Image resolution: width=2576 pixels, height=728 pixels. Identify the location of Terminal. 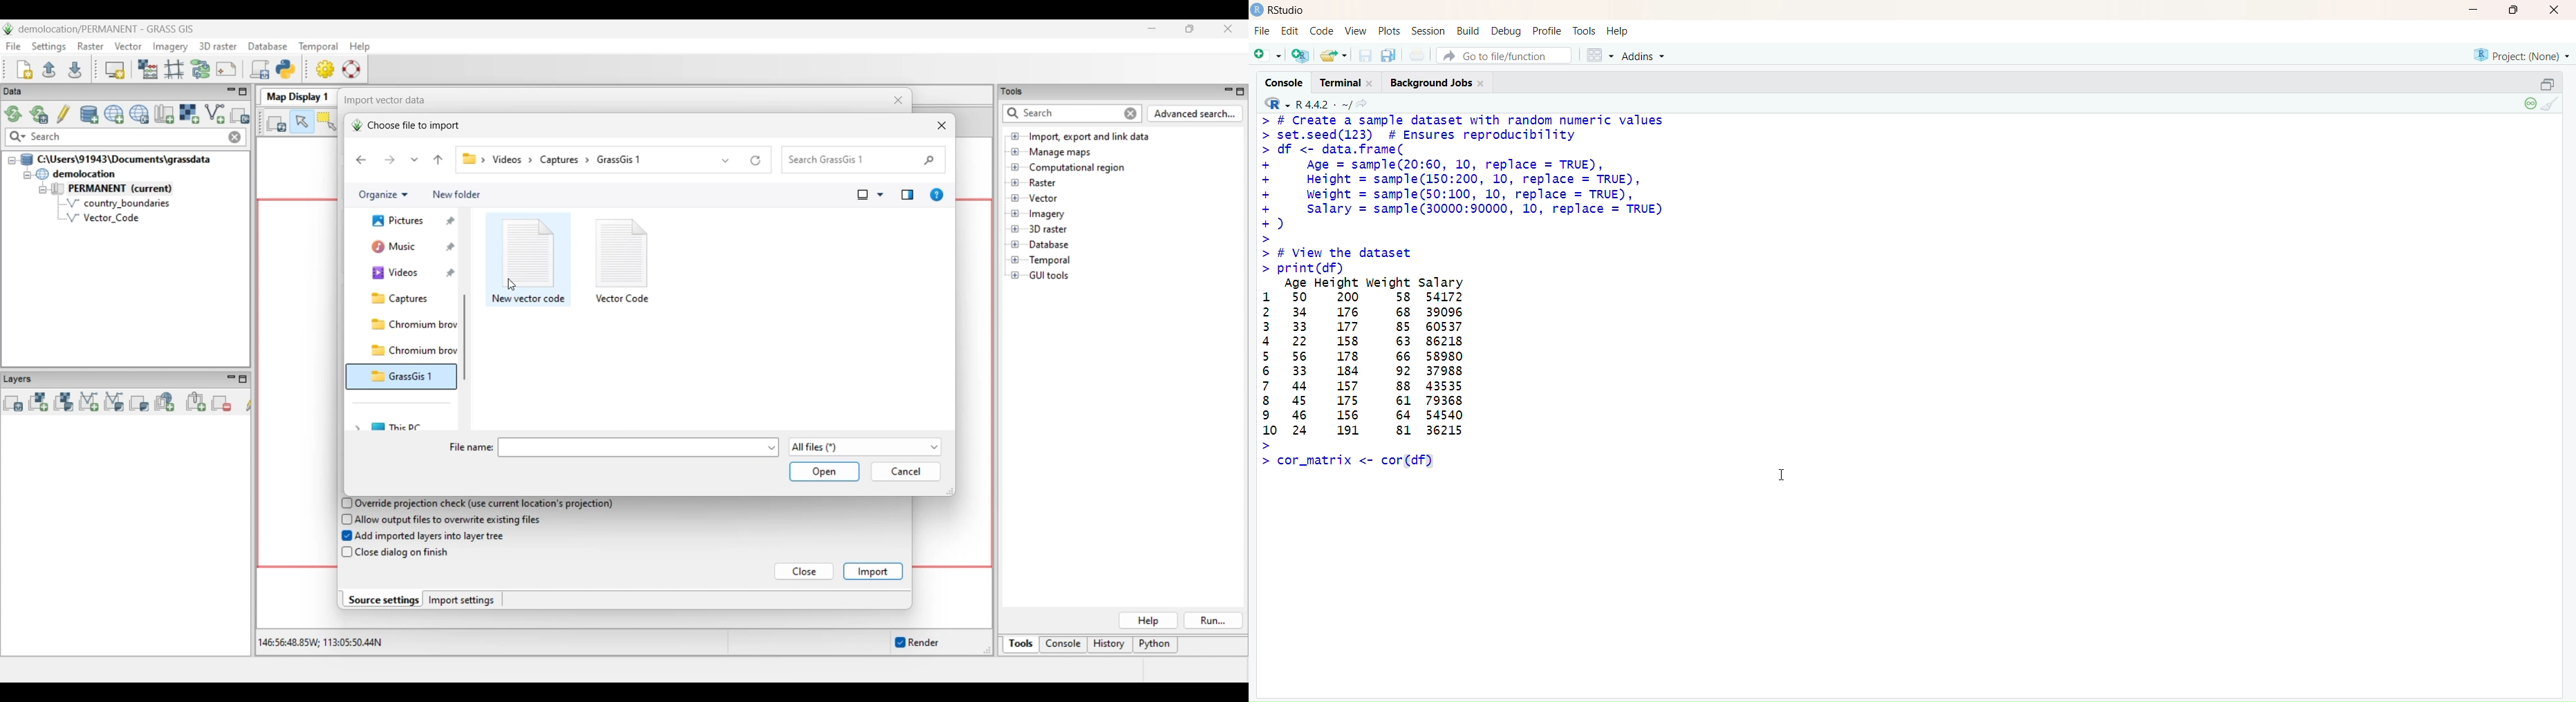
(1351, 83).